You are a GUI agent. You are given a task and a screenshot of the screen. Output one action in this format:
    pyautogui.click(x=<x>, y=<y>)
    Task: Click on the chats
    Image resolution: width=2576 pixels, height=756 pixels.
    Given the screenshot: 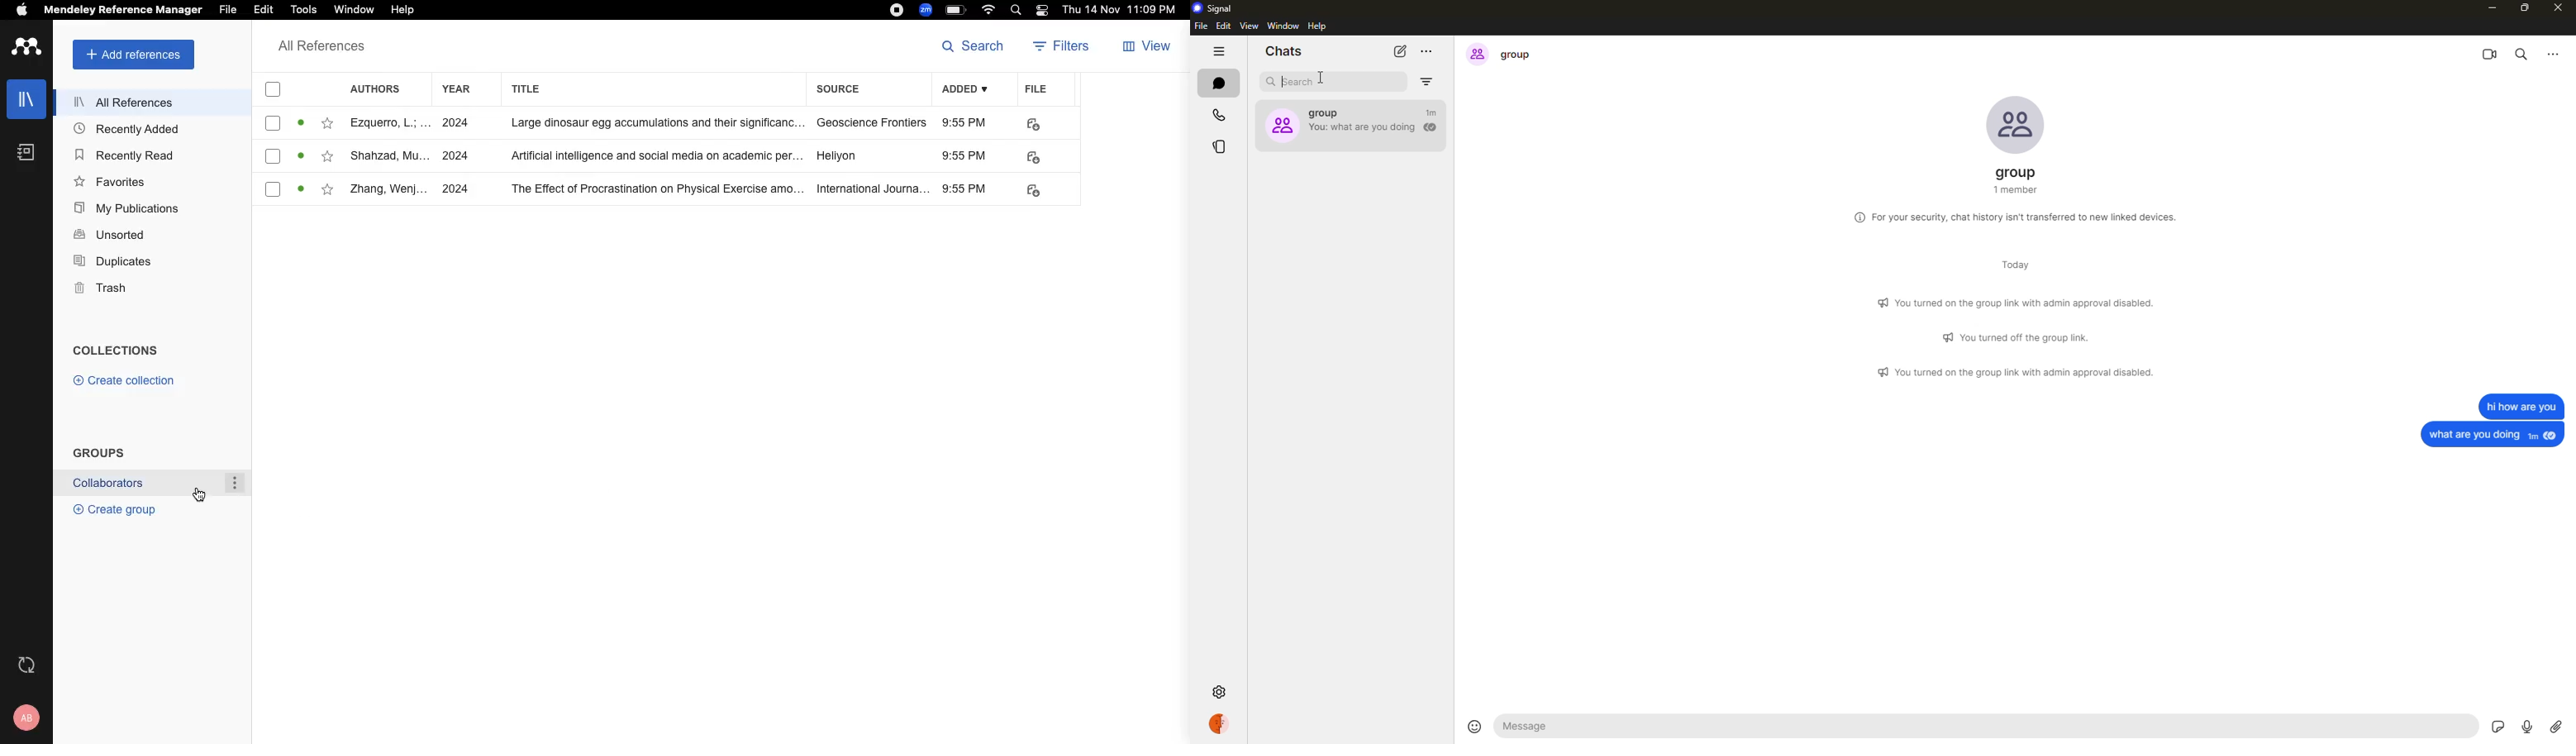 What is the action you would take?
    pyautogui.click(x=1282, y=52)
    